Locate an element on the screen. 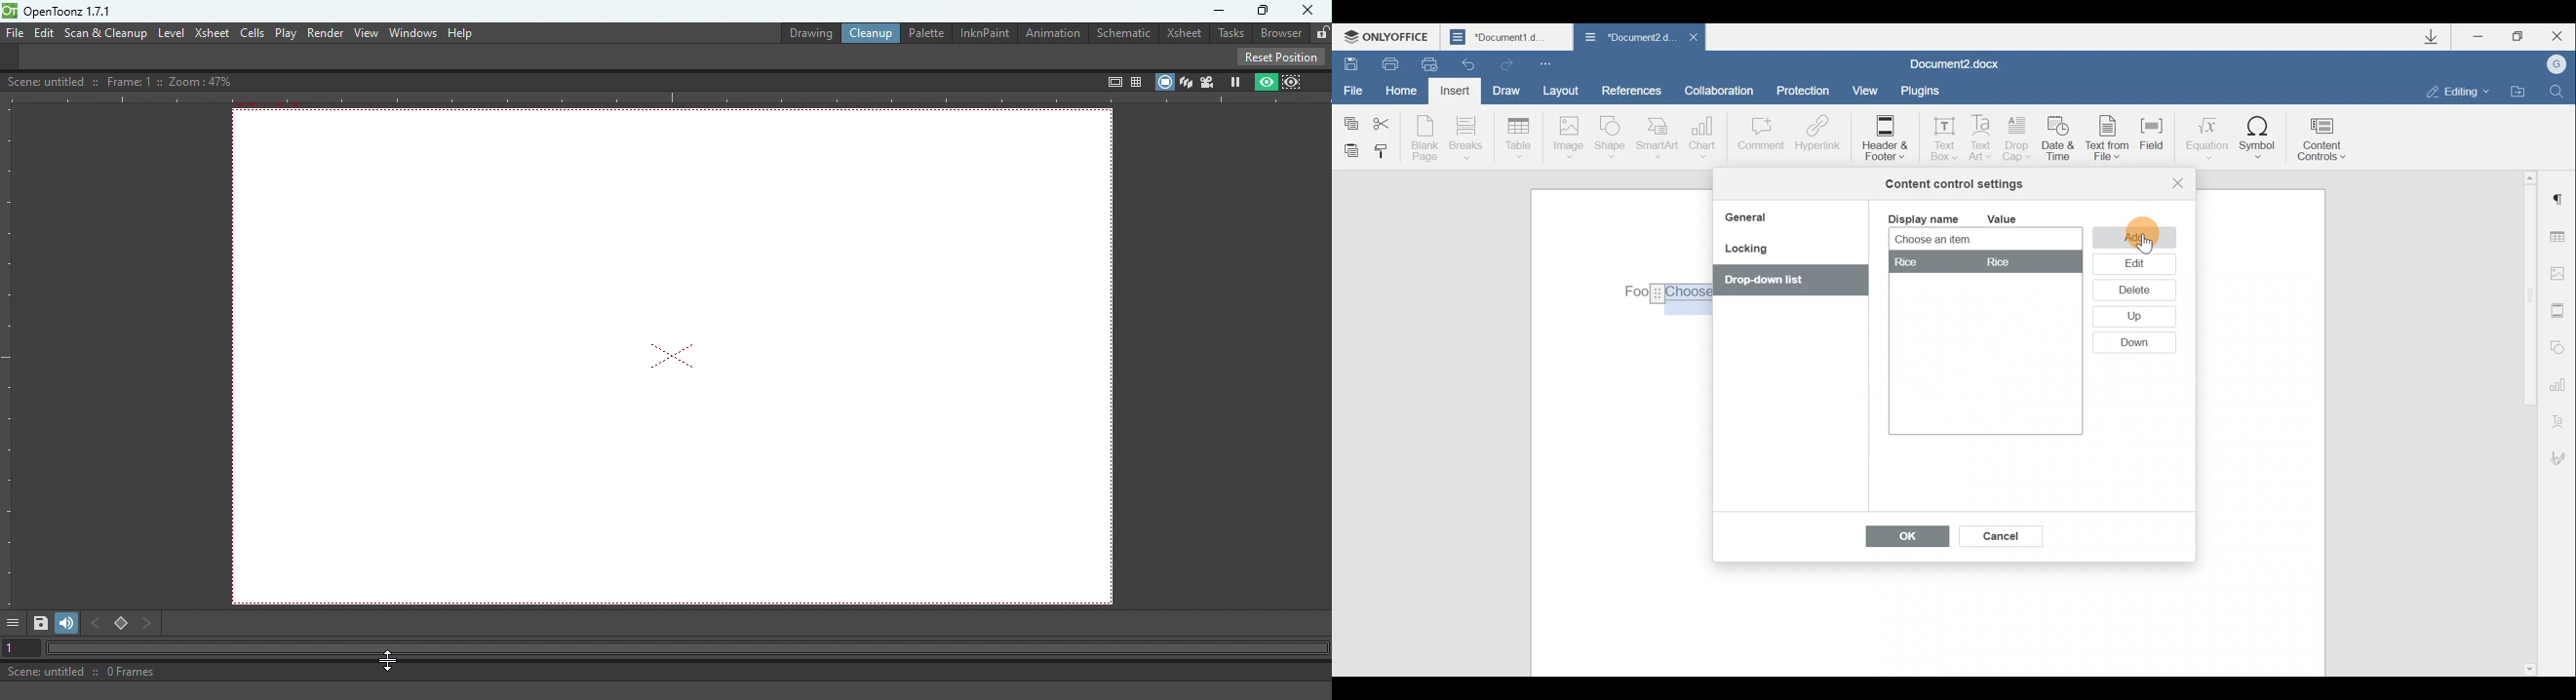 This screenshot has width=2576, height=700. Header & footer settings is located at coordinates (2561, 310).